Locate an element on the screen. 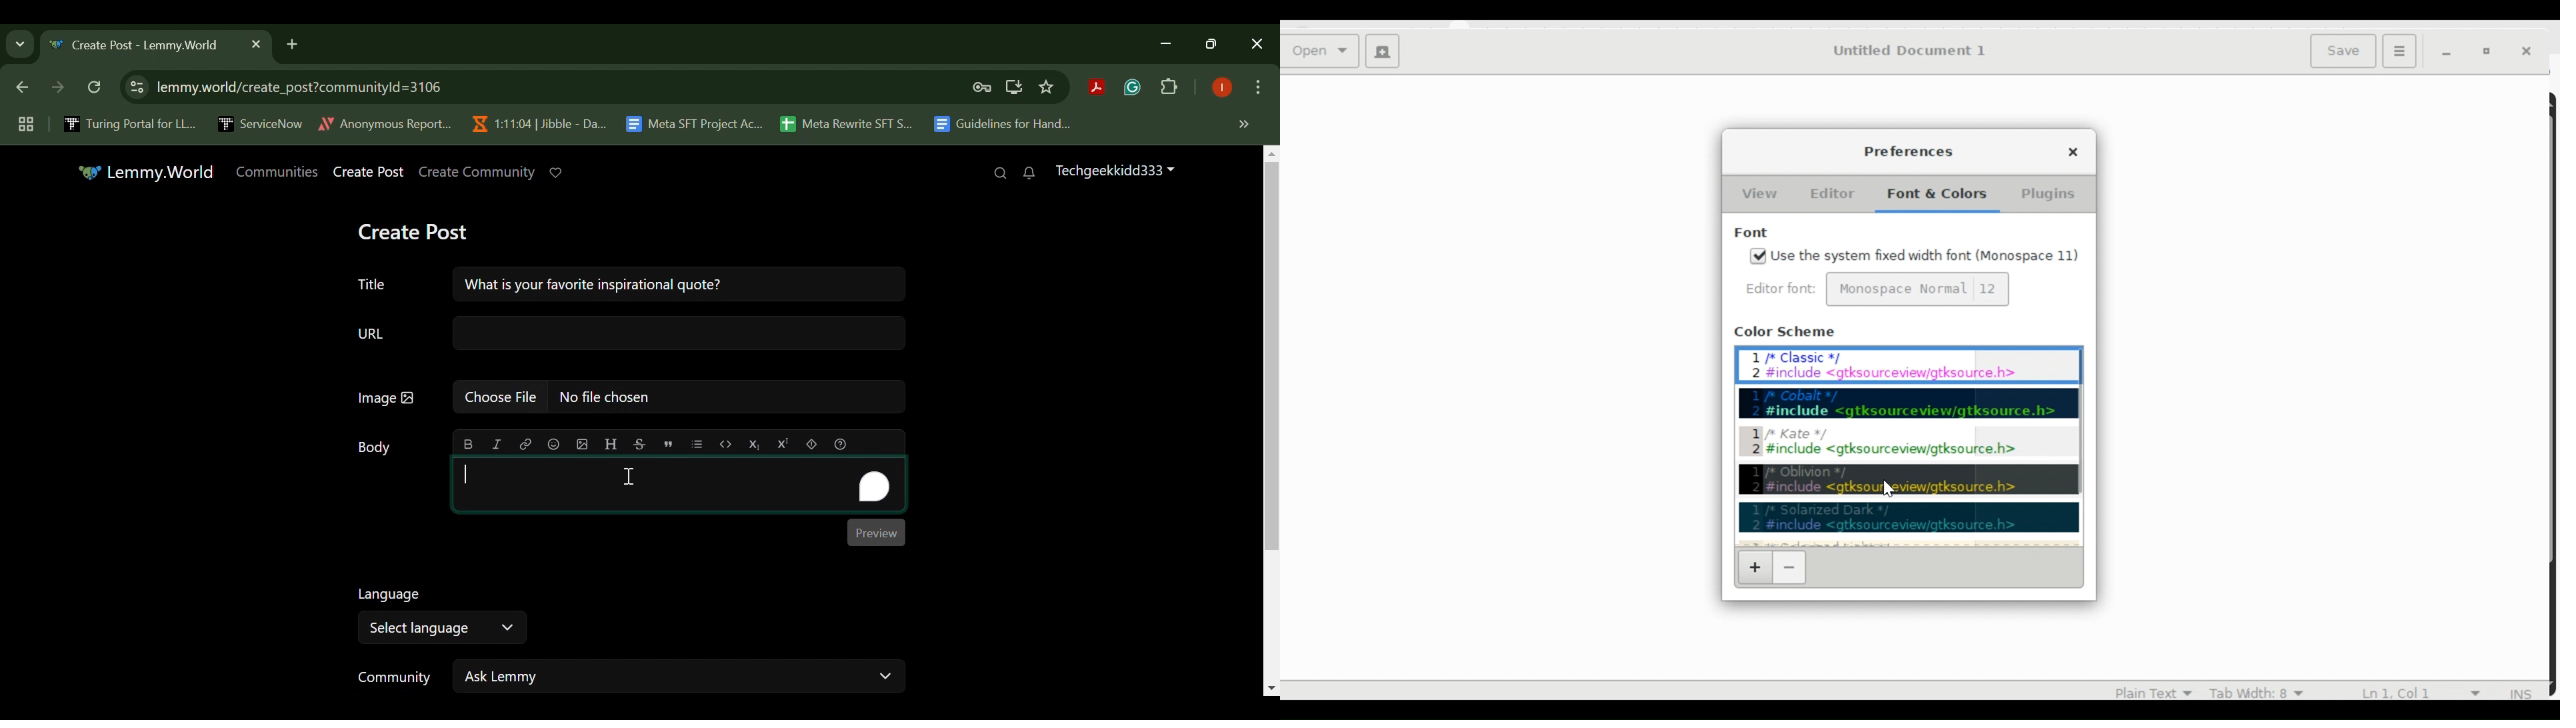 This screenshot has width=2576, height=728. formatting help is located at coordinates (839, 442).